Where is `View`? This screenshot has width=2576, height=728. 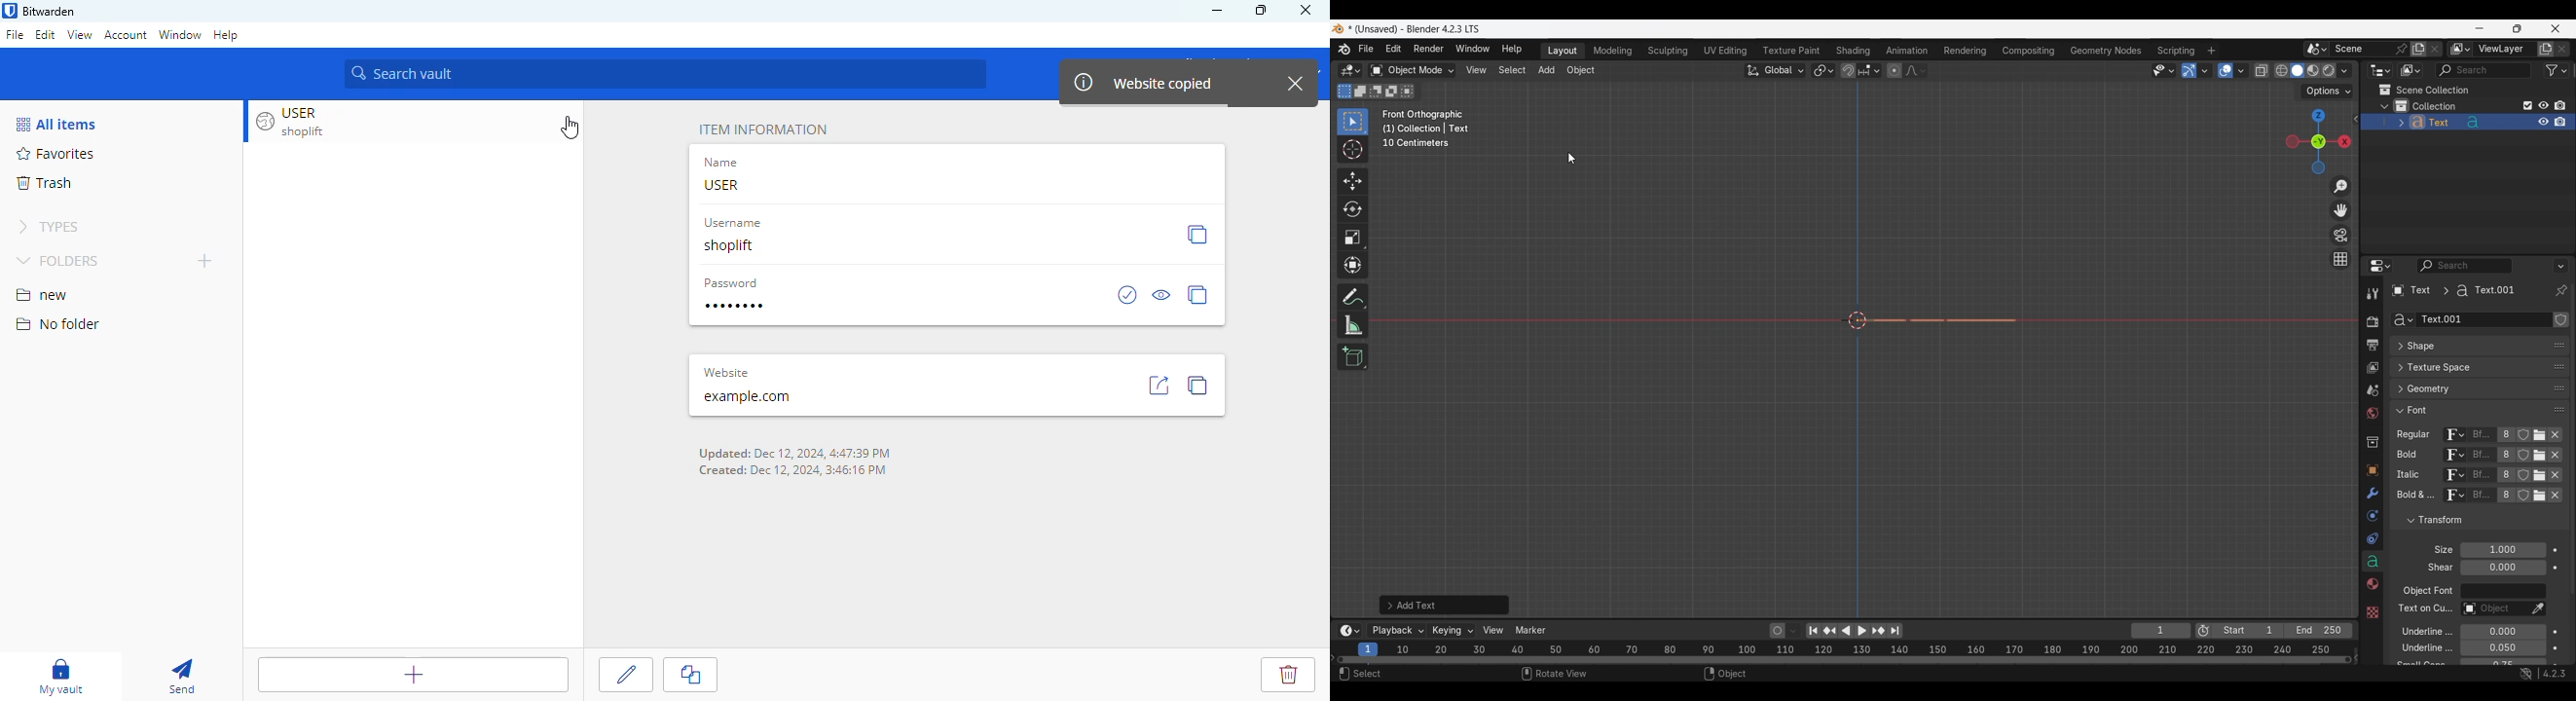 View is located at coordinates (1493, 630).